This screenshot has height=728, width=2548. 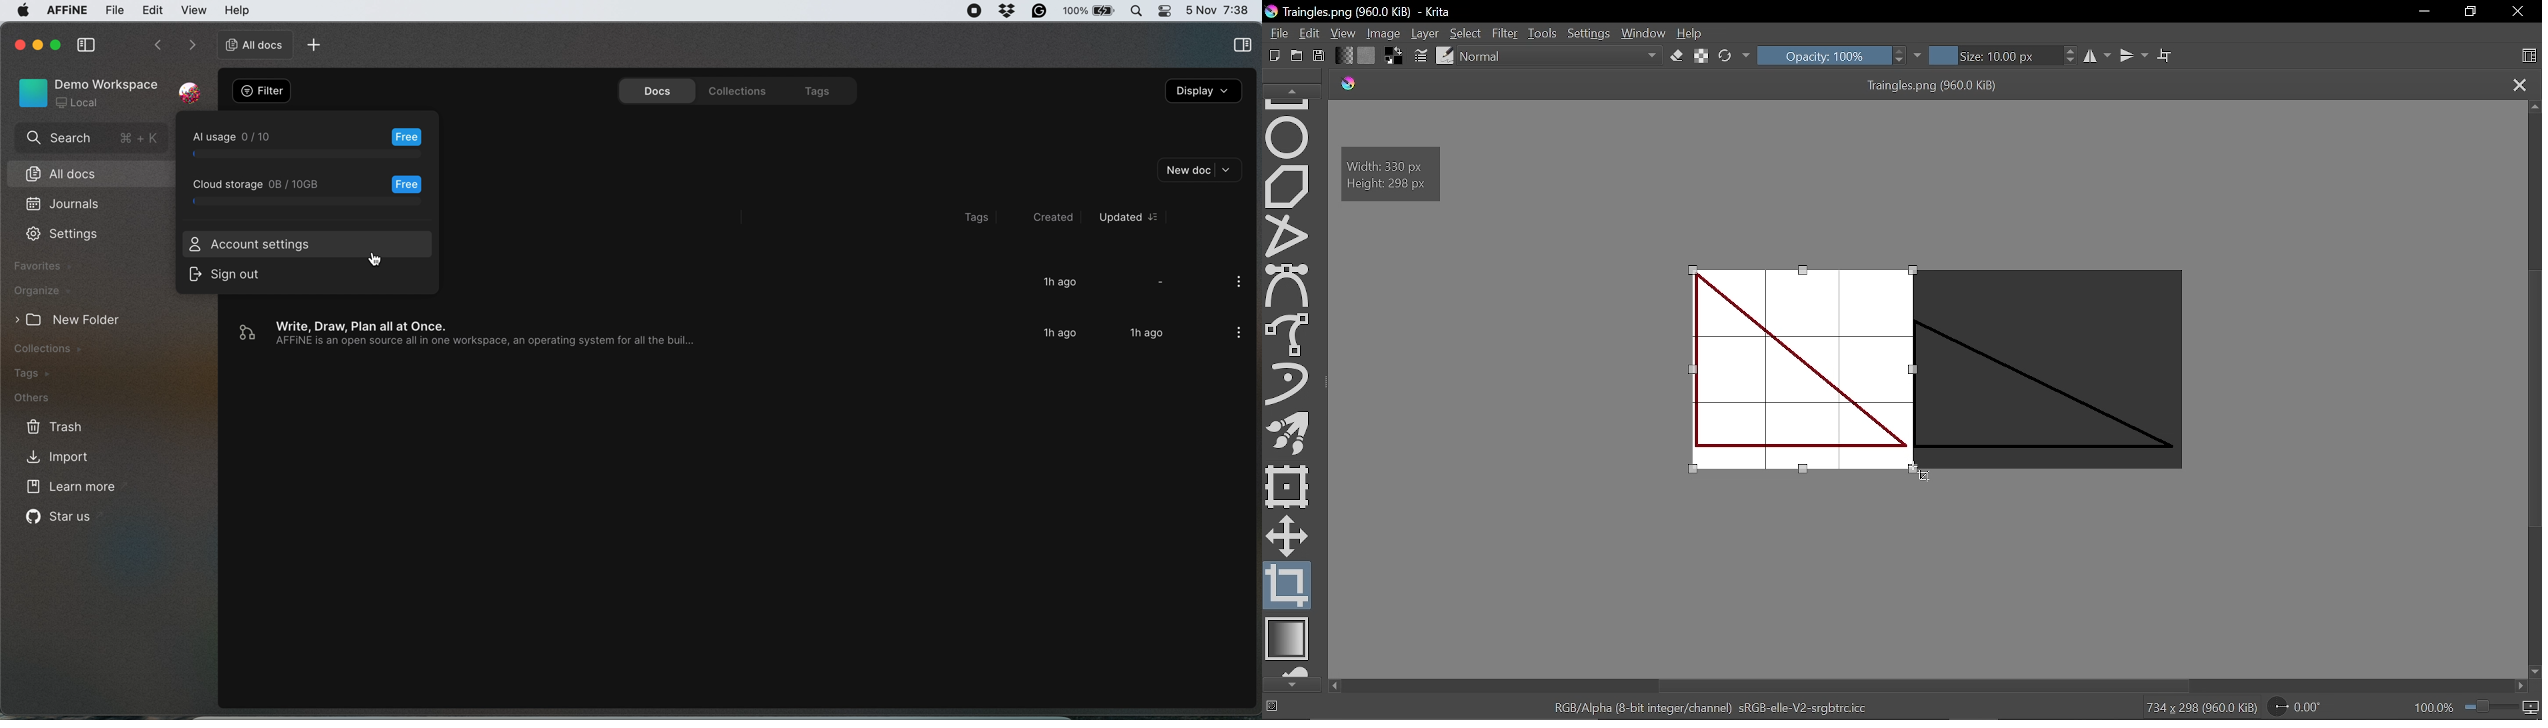 What do you see at coordinates (65, 205) in the screenshot?
I see `journals` at bounding box center [65, 205].